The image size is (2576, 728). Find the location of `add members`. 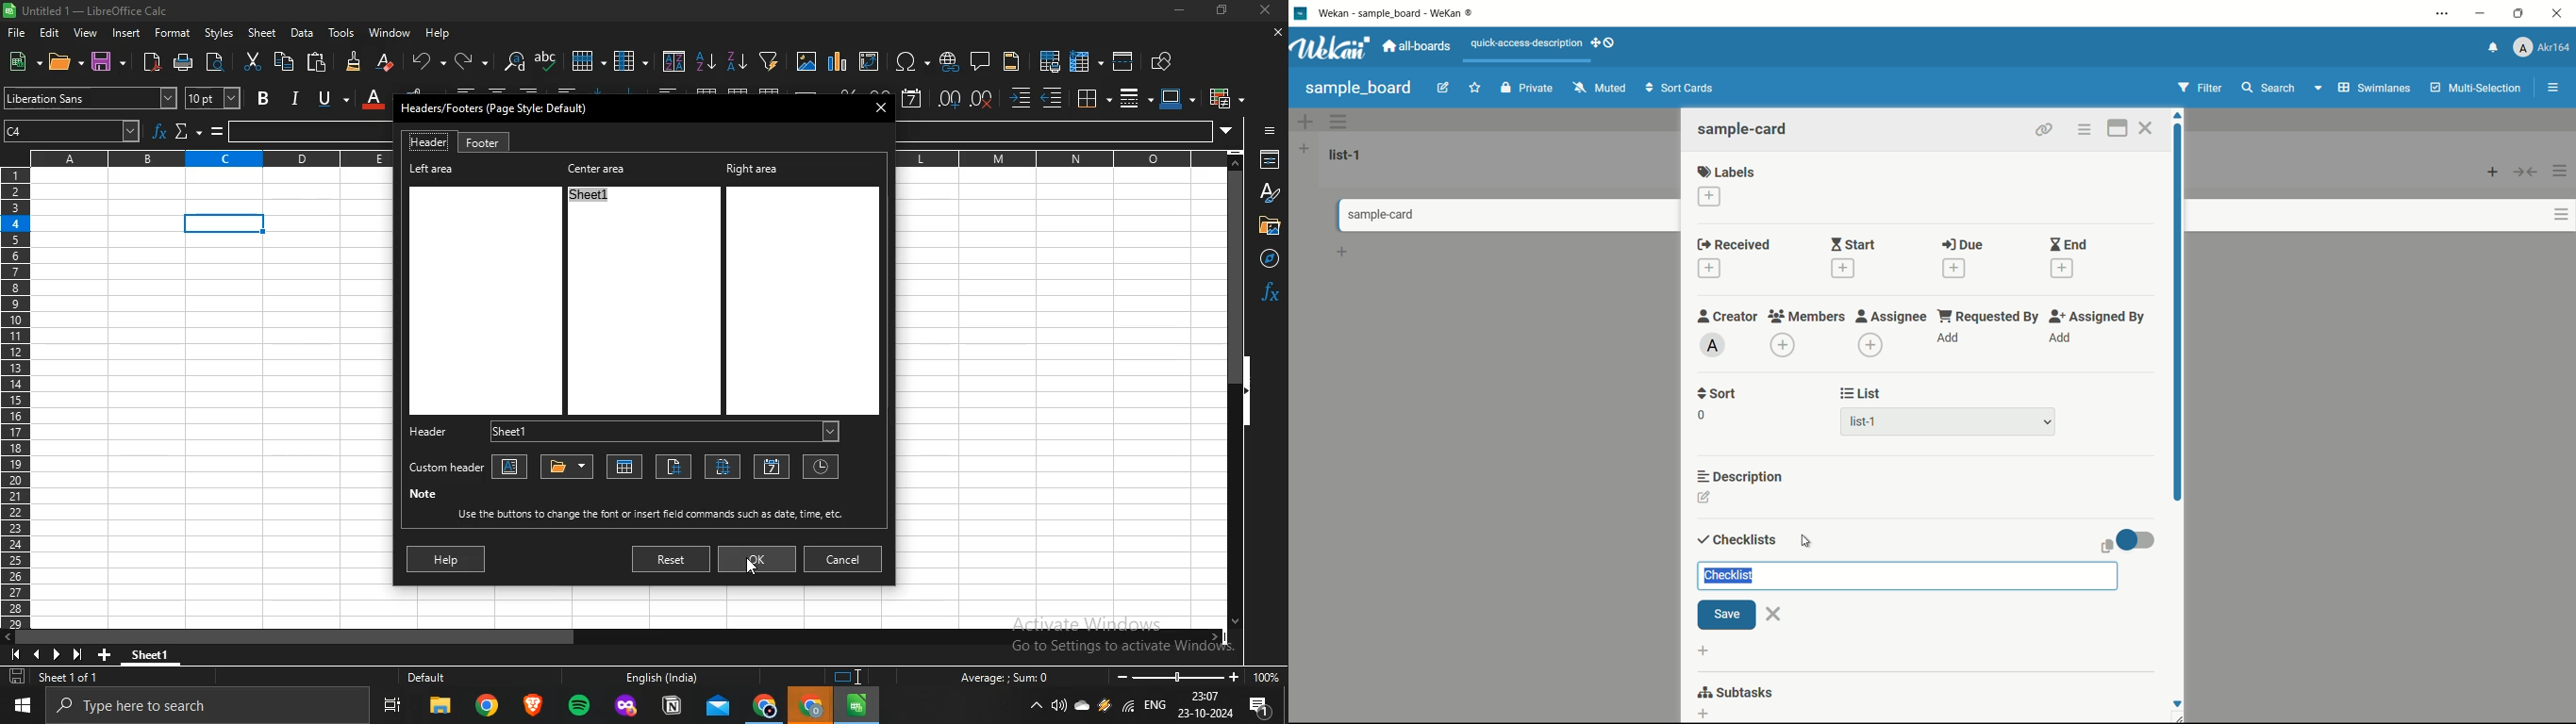

add members is located at coordinates (1785, 347).